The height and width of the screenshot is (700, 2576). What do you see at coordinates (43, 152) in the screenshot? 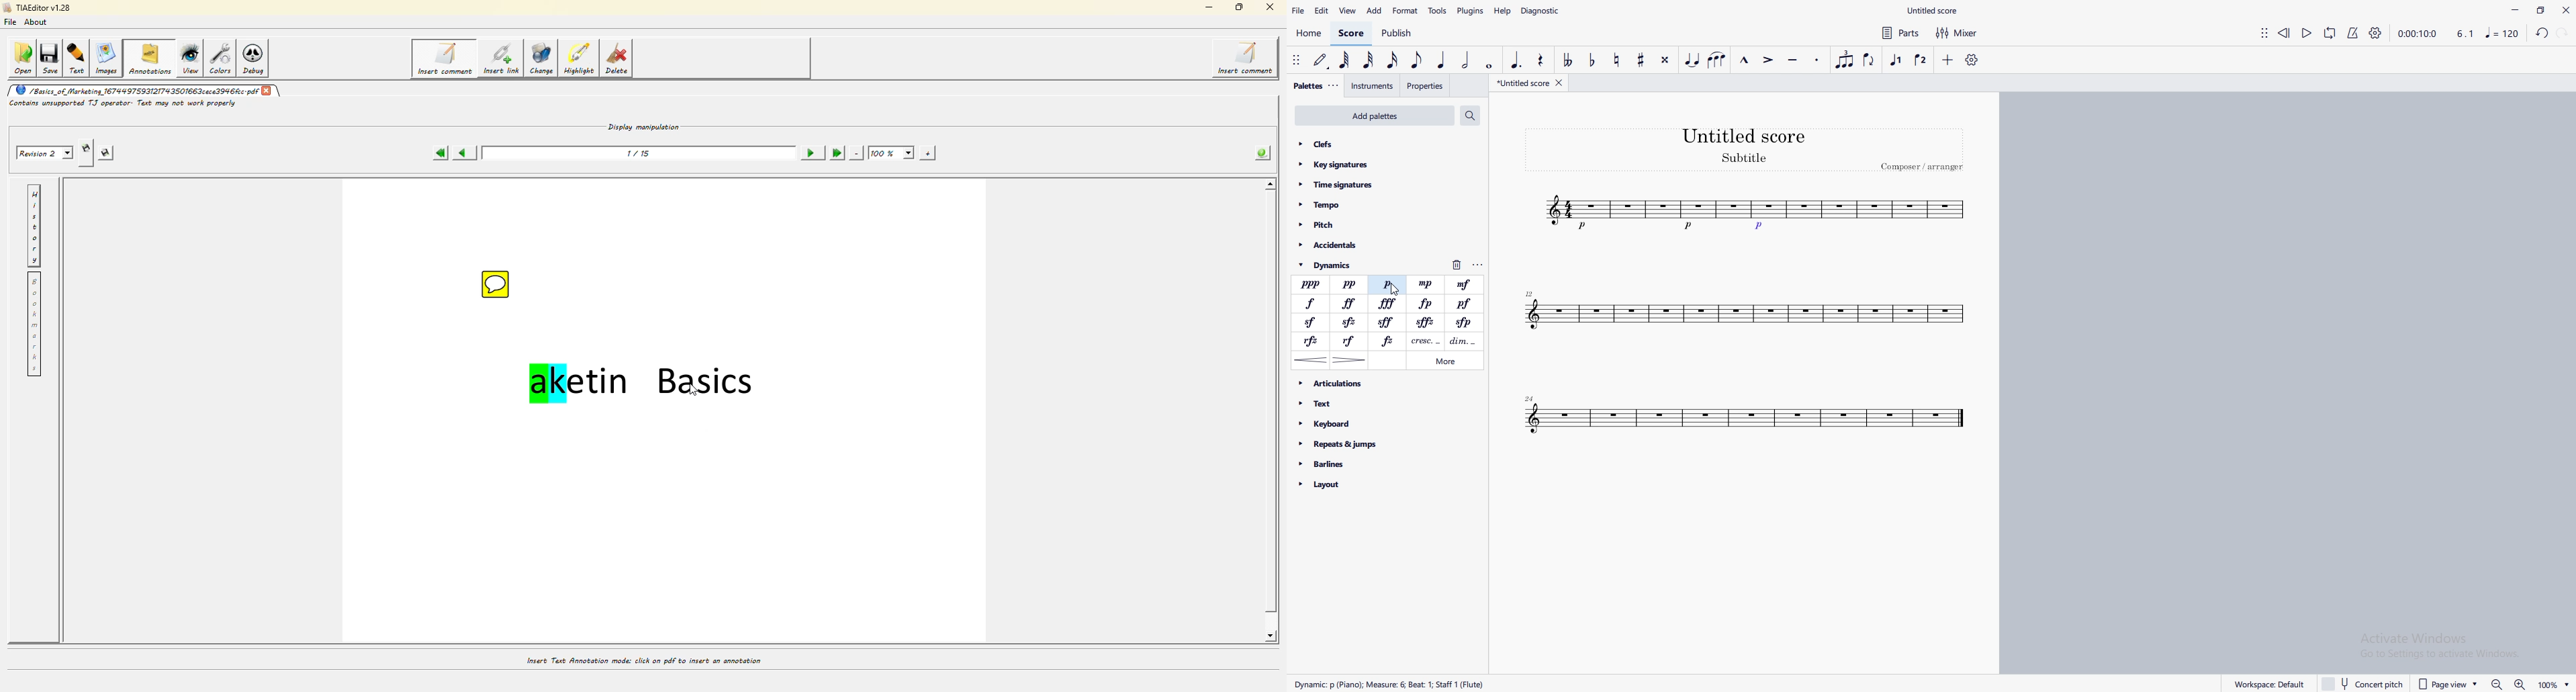
I see `Revision 2` at bounding box center [43, 152].